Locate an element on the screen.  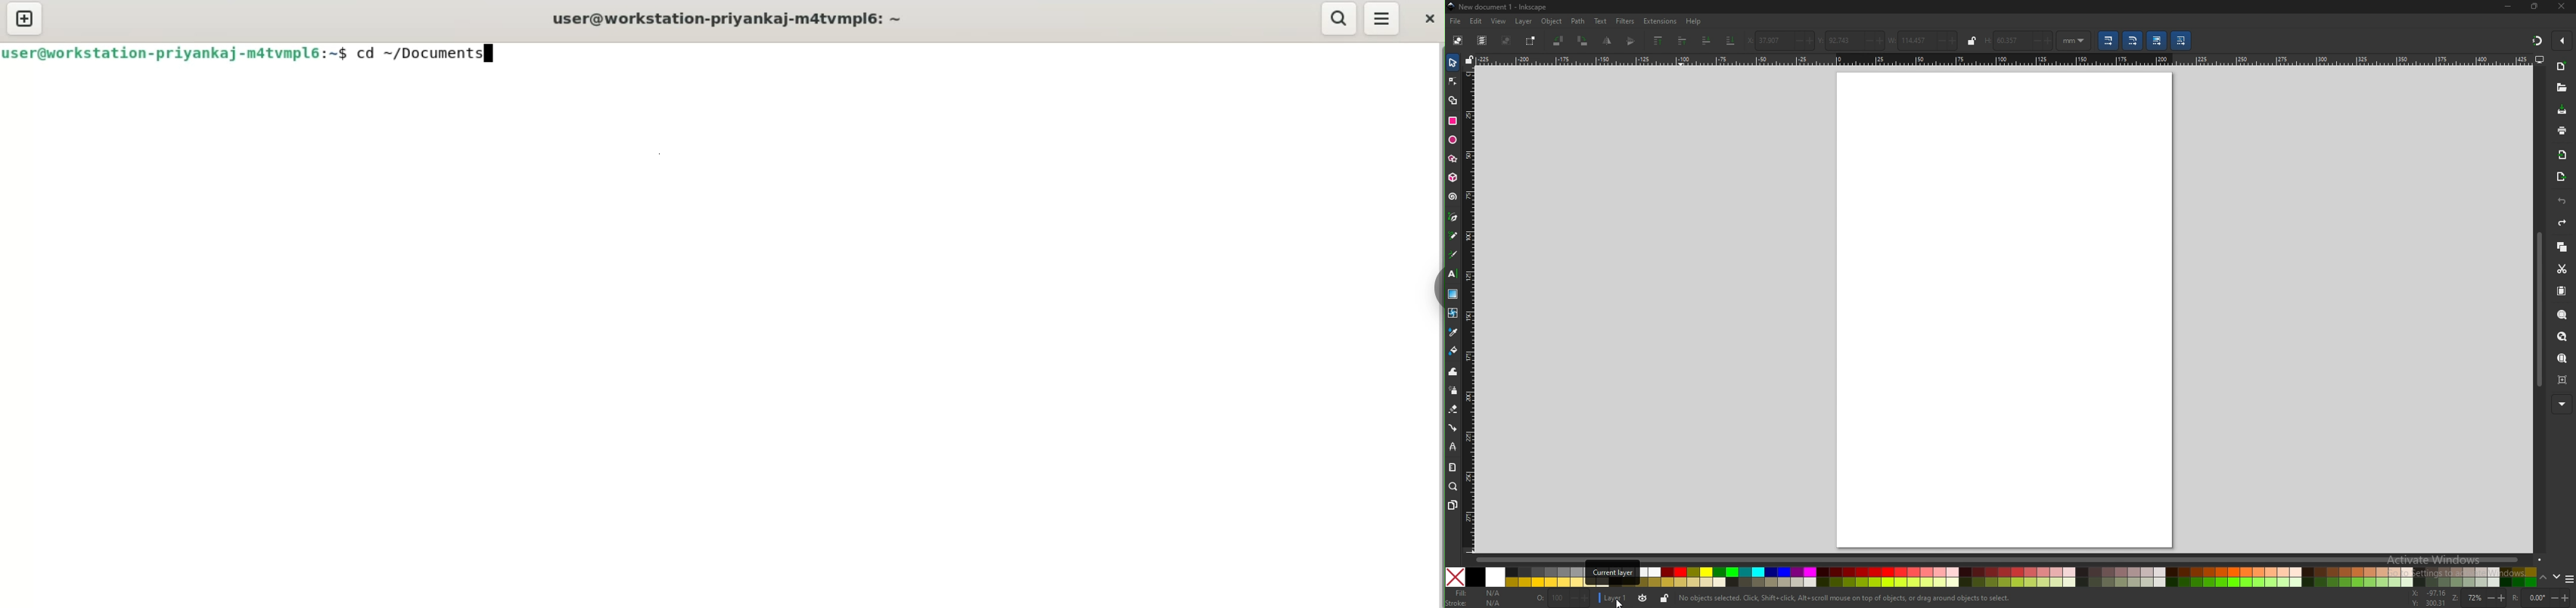
path is located at coordinates (1578, 21).